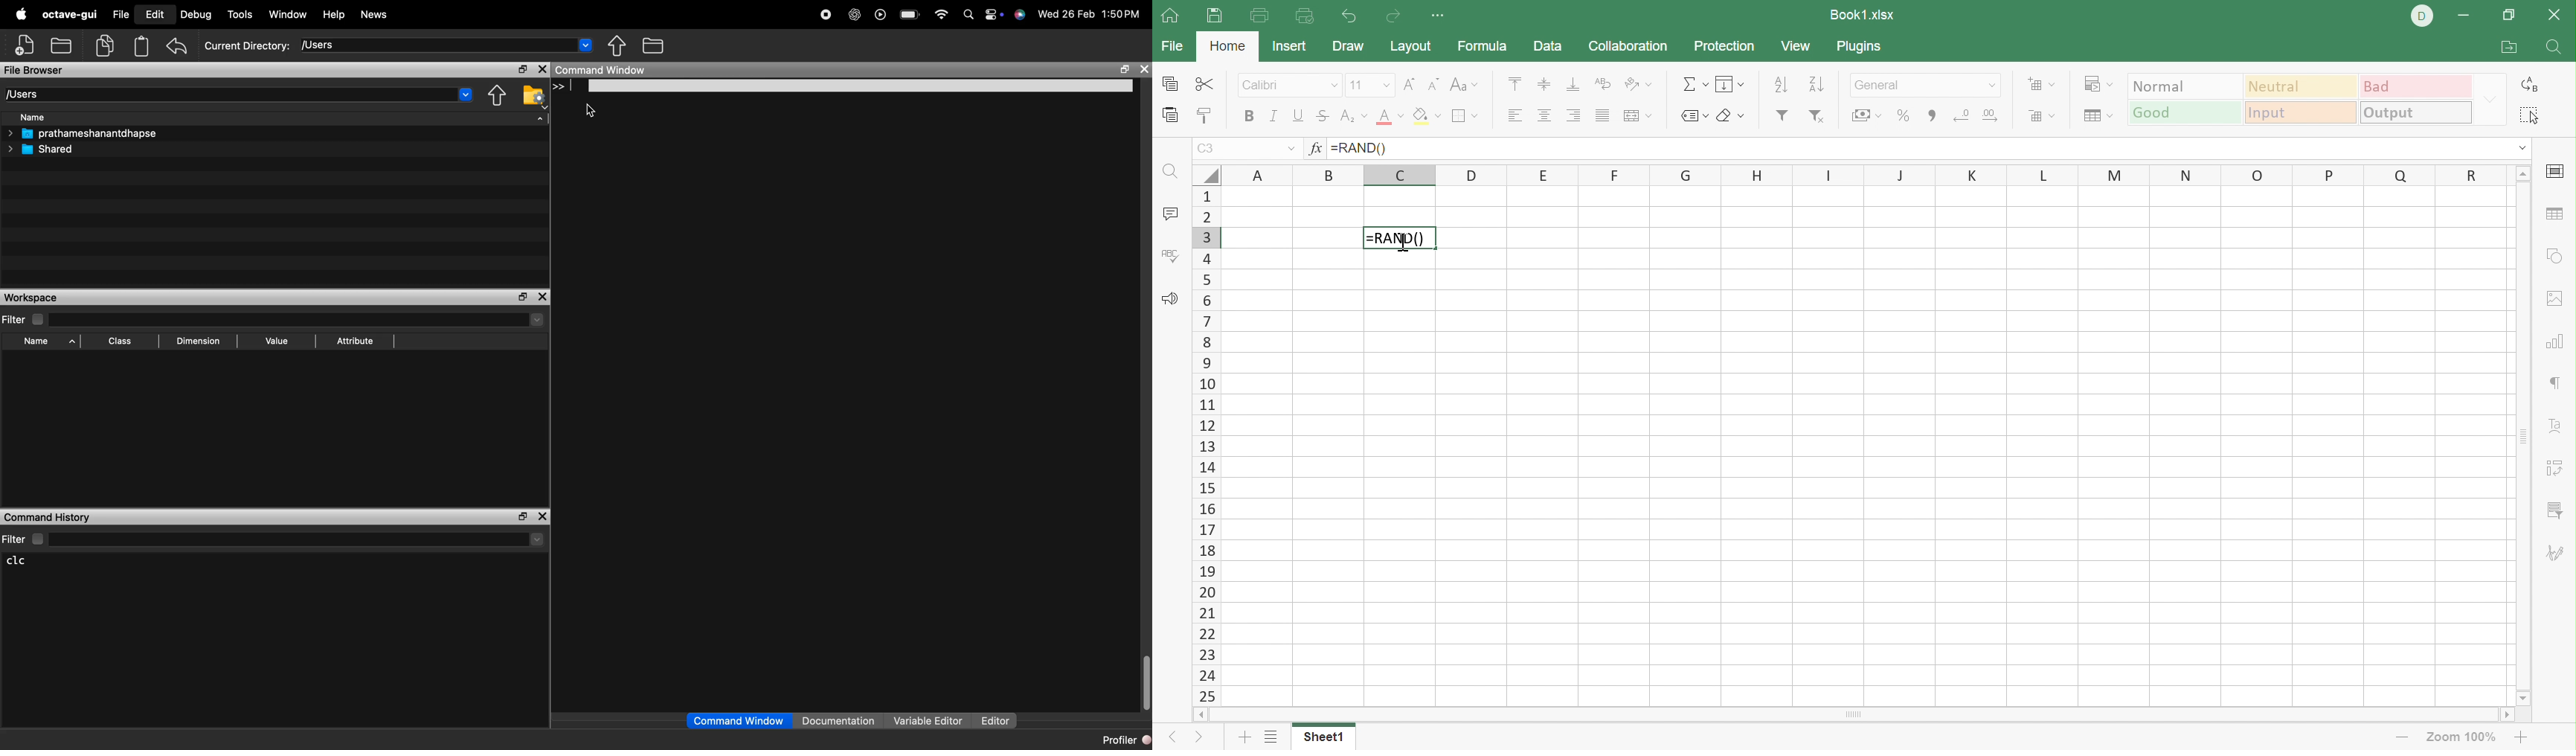 The image size is (2576, 756). I want to click on Window, so click(289, 15).